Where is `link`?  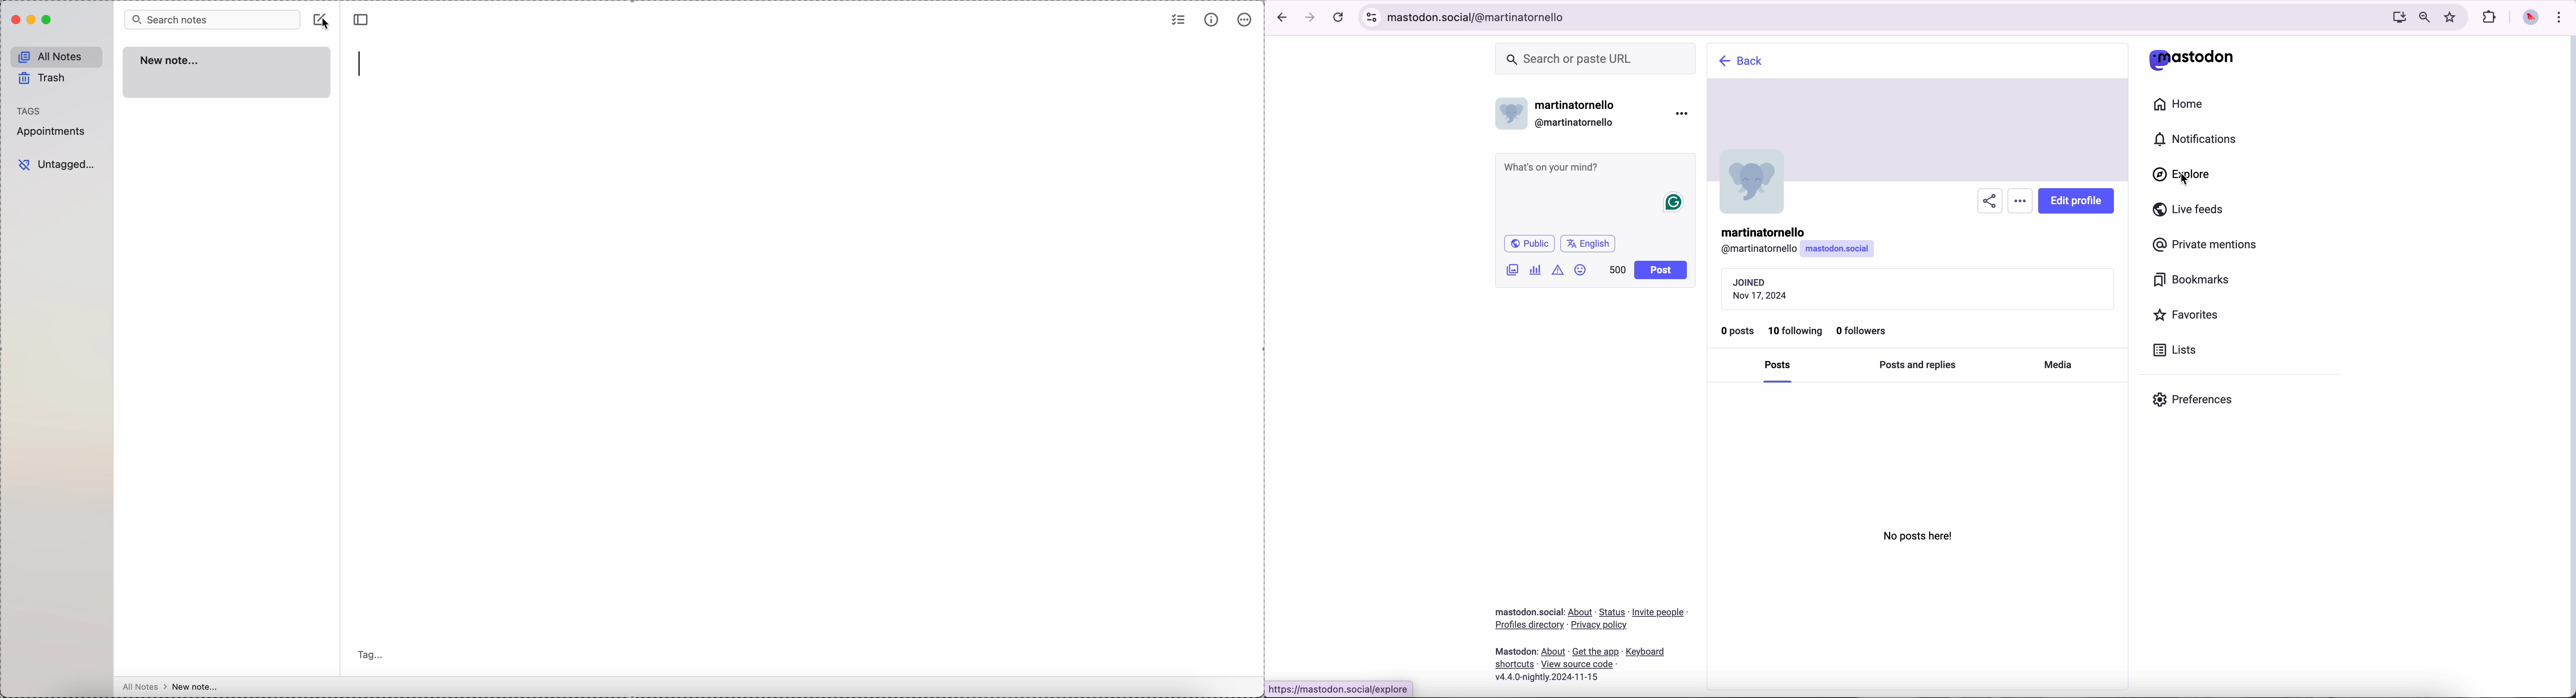 link is located at coordinates (1554, 652).